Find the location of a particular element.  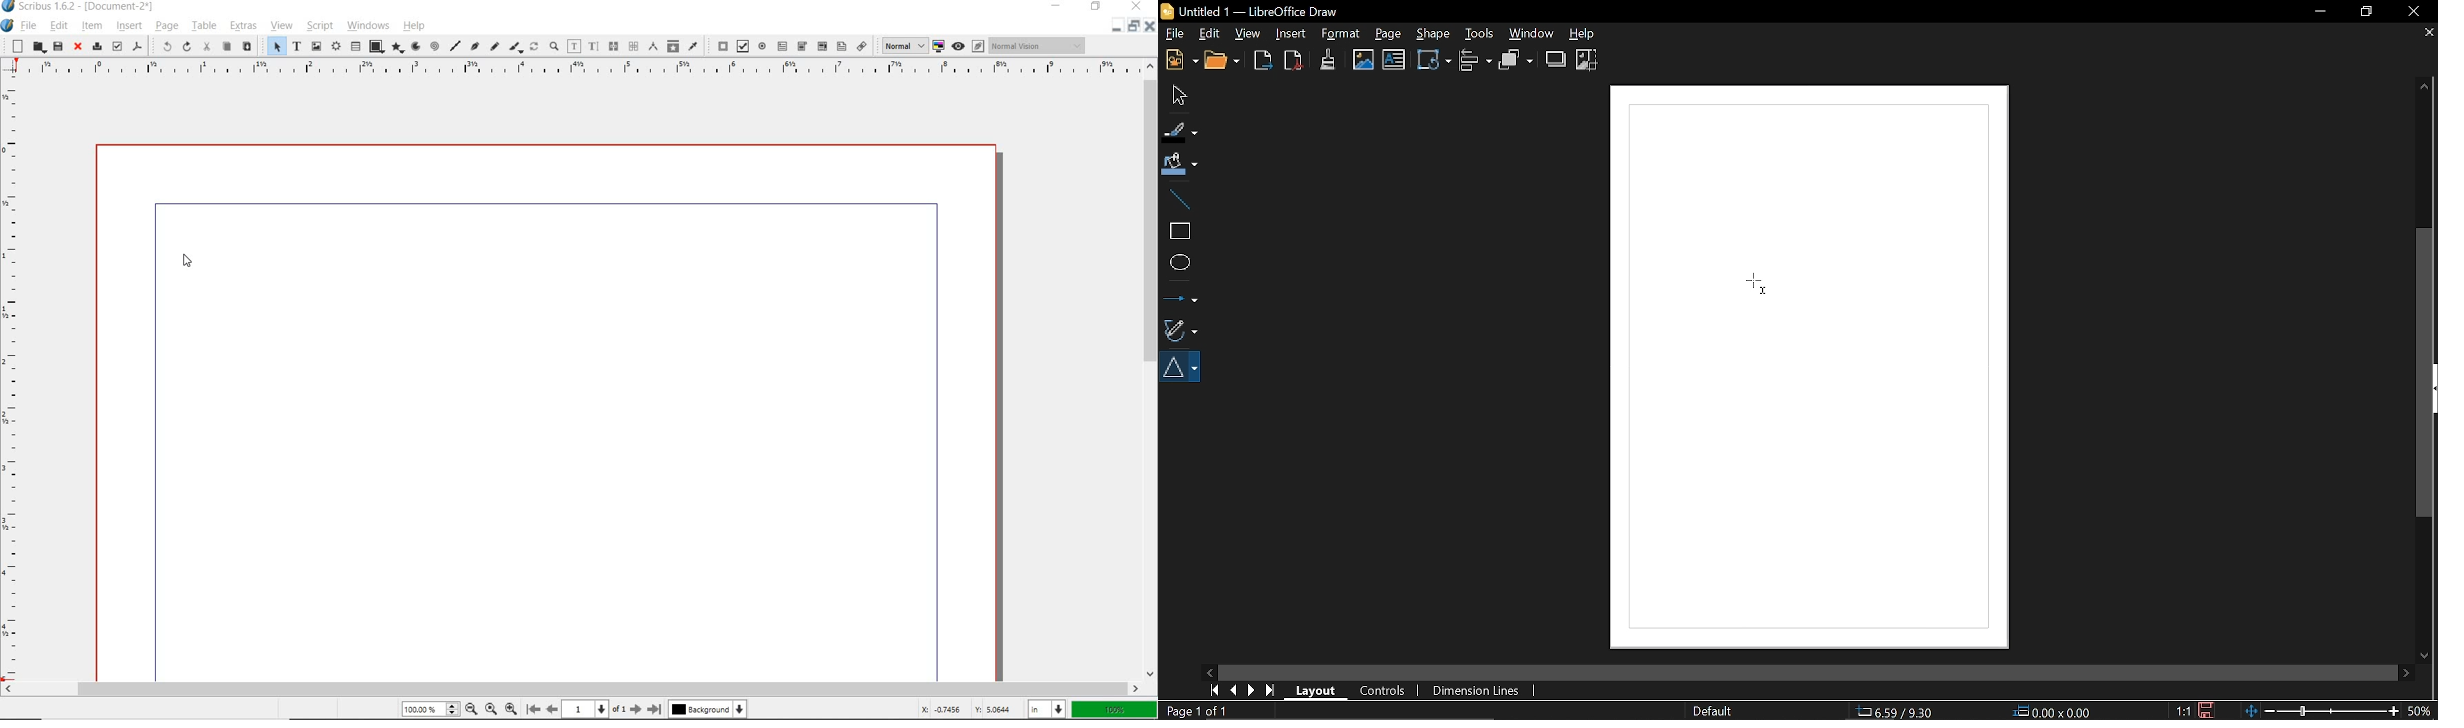

pdf check box is located at coordinates (741, 46).